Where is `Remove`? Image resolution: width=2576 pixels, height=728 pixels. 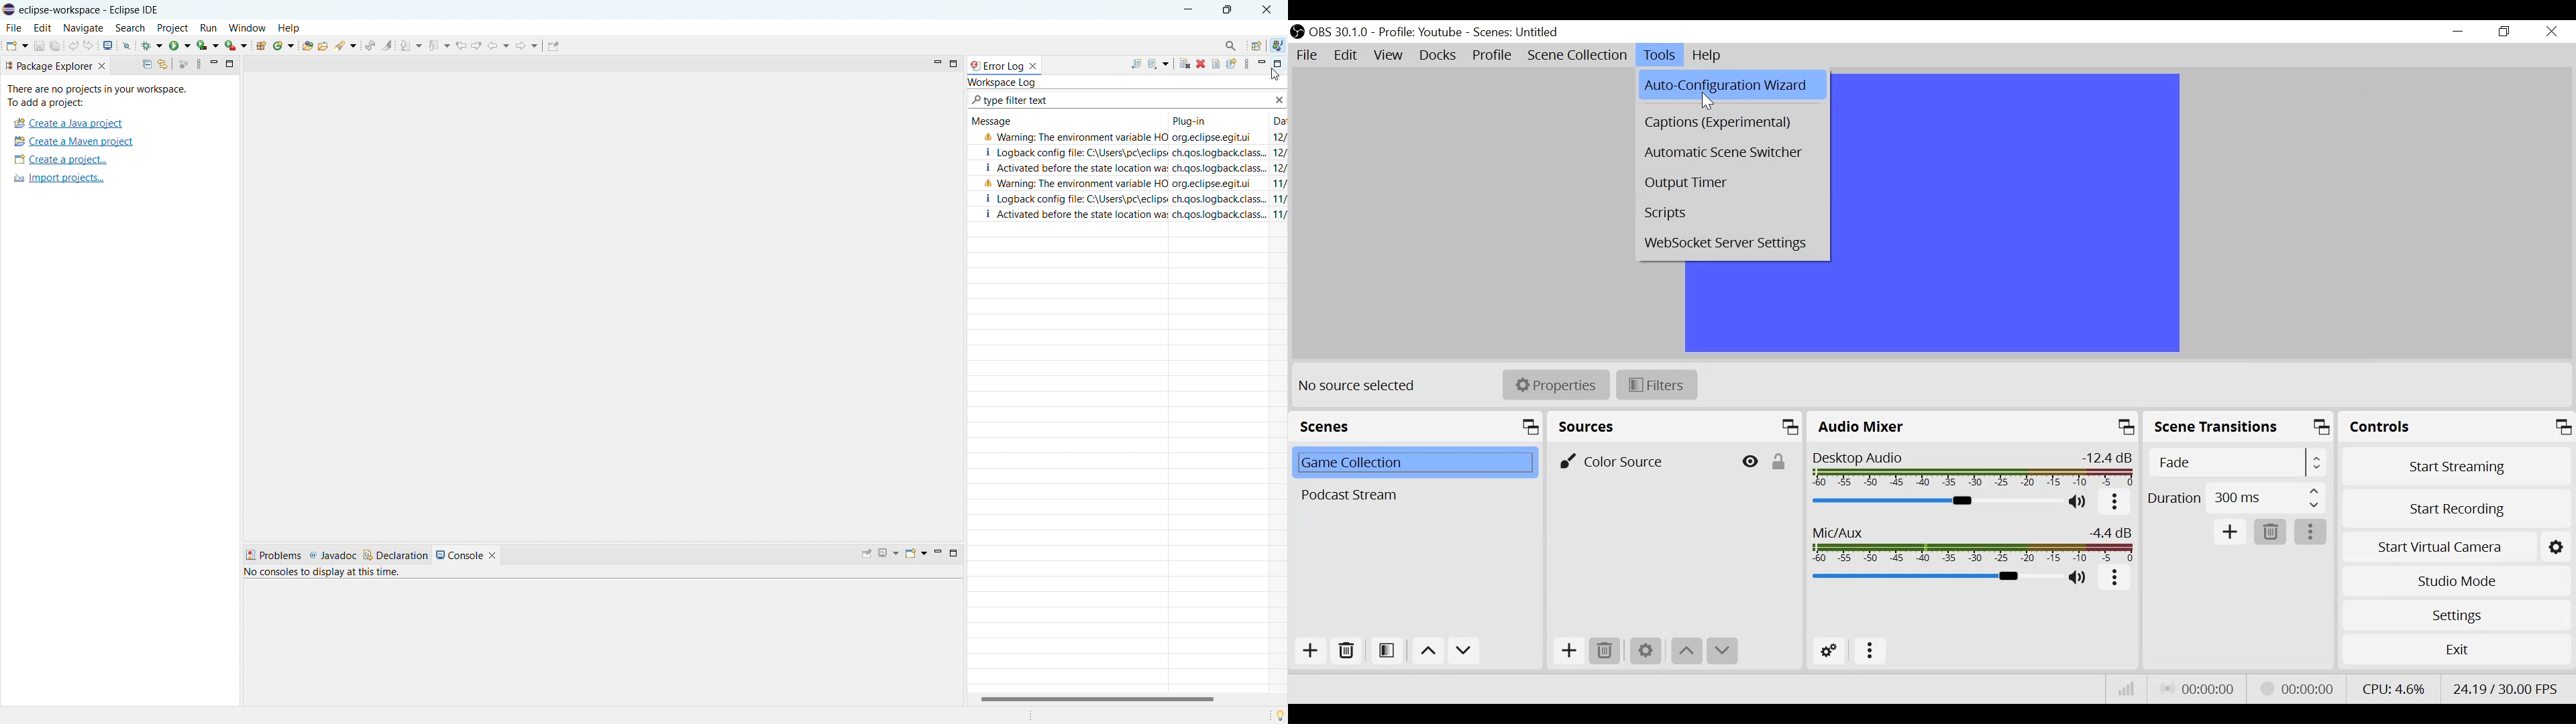
Remove is located at coordinates (1607, 652).